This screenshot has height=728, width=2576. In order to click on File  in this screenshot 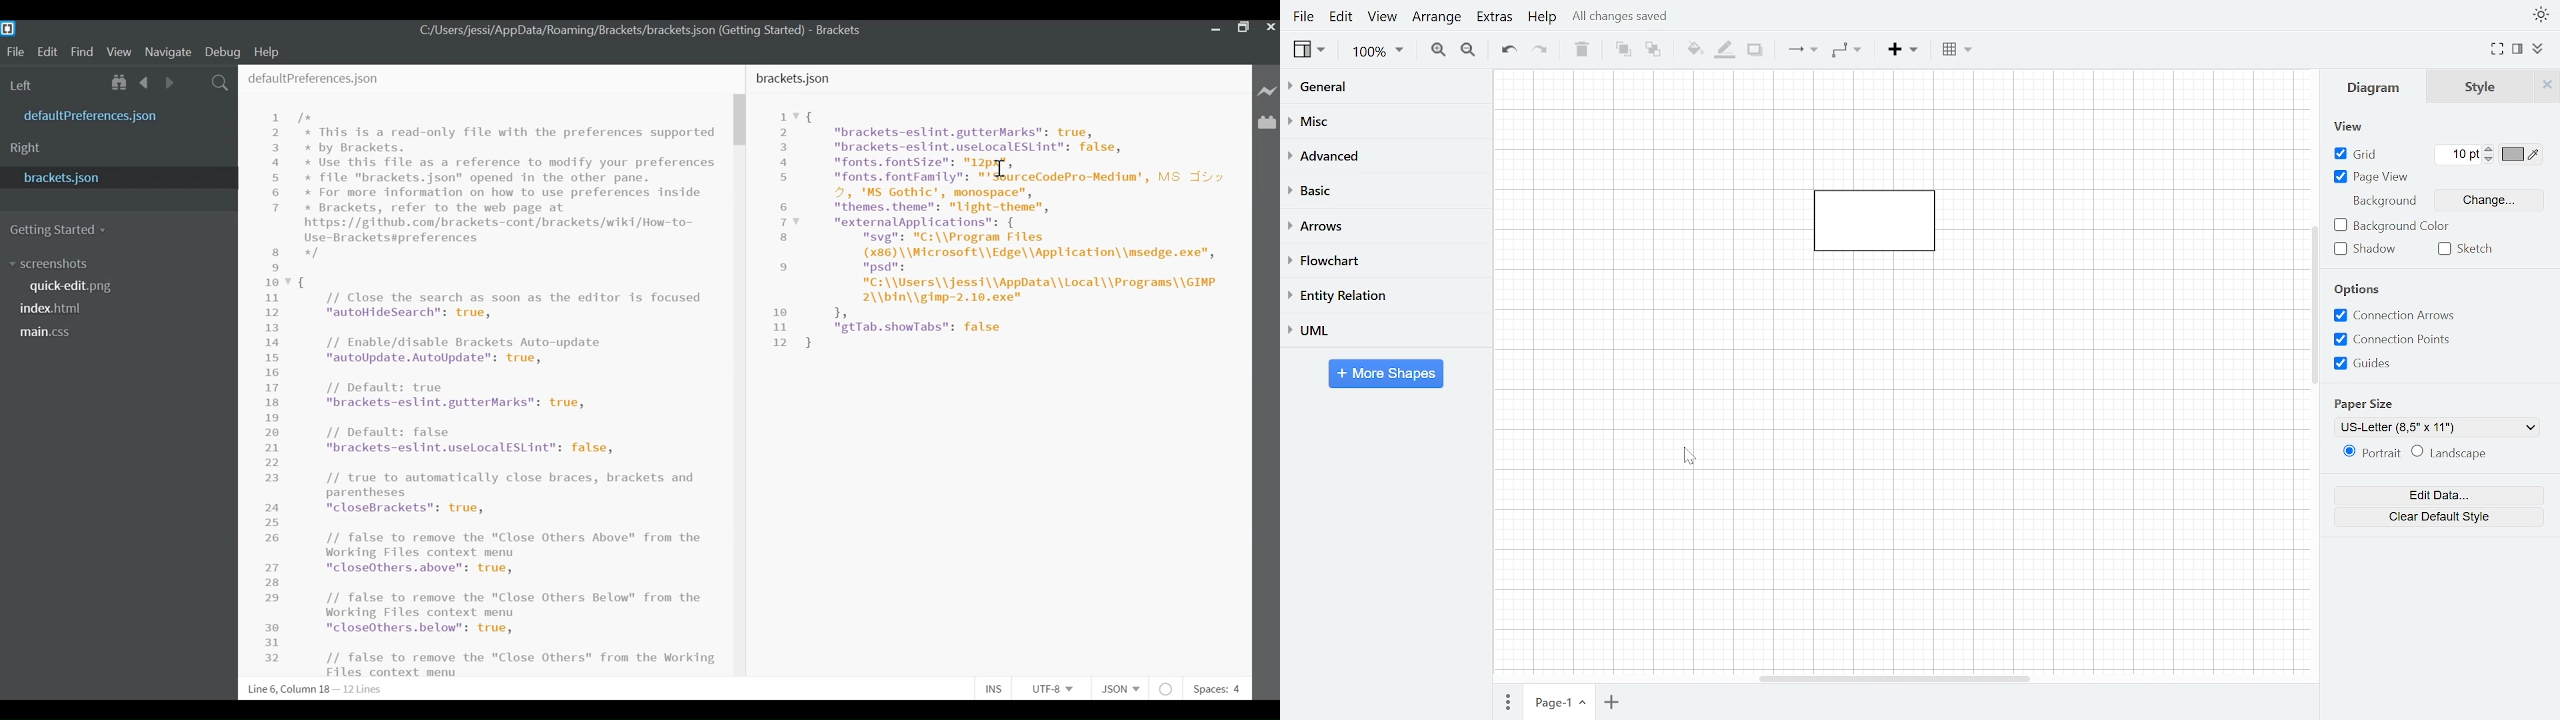, I will do `click(13, 51)`.